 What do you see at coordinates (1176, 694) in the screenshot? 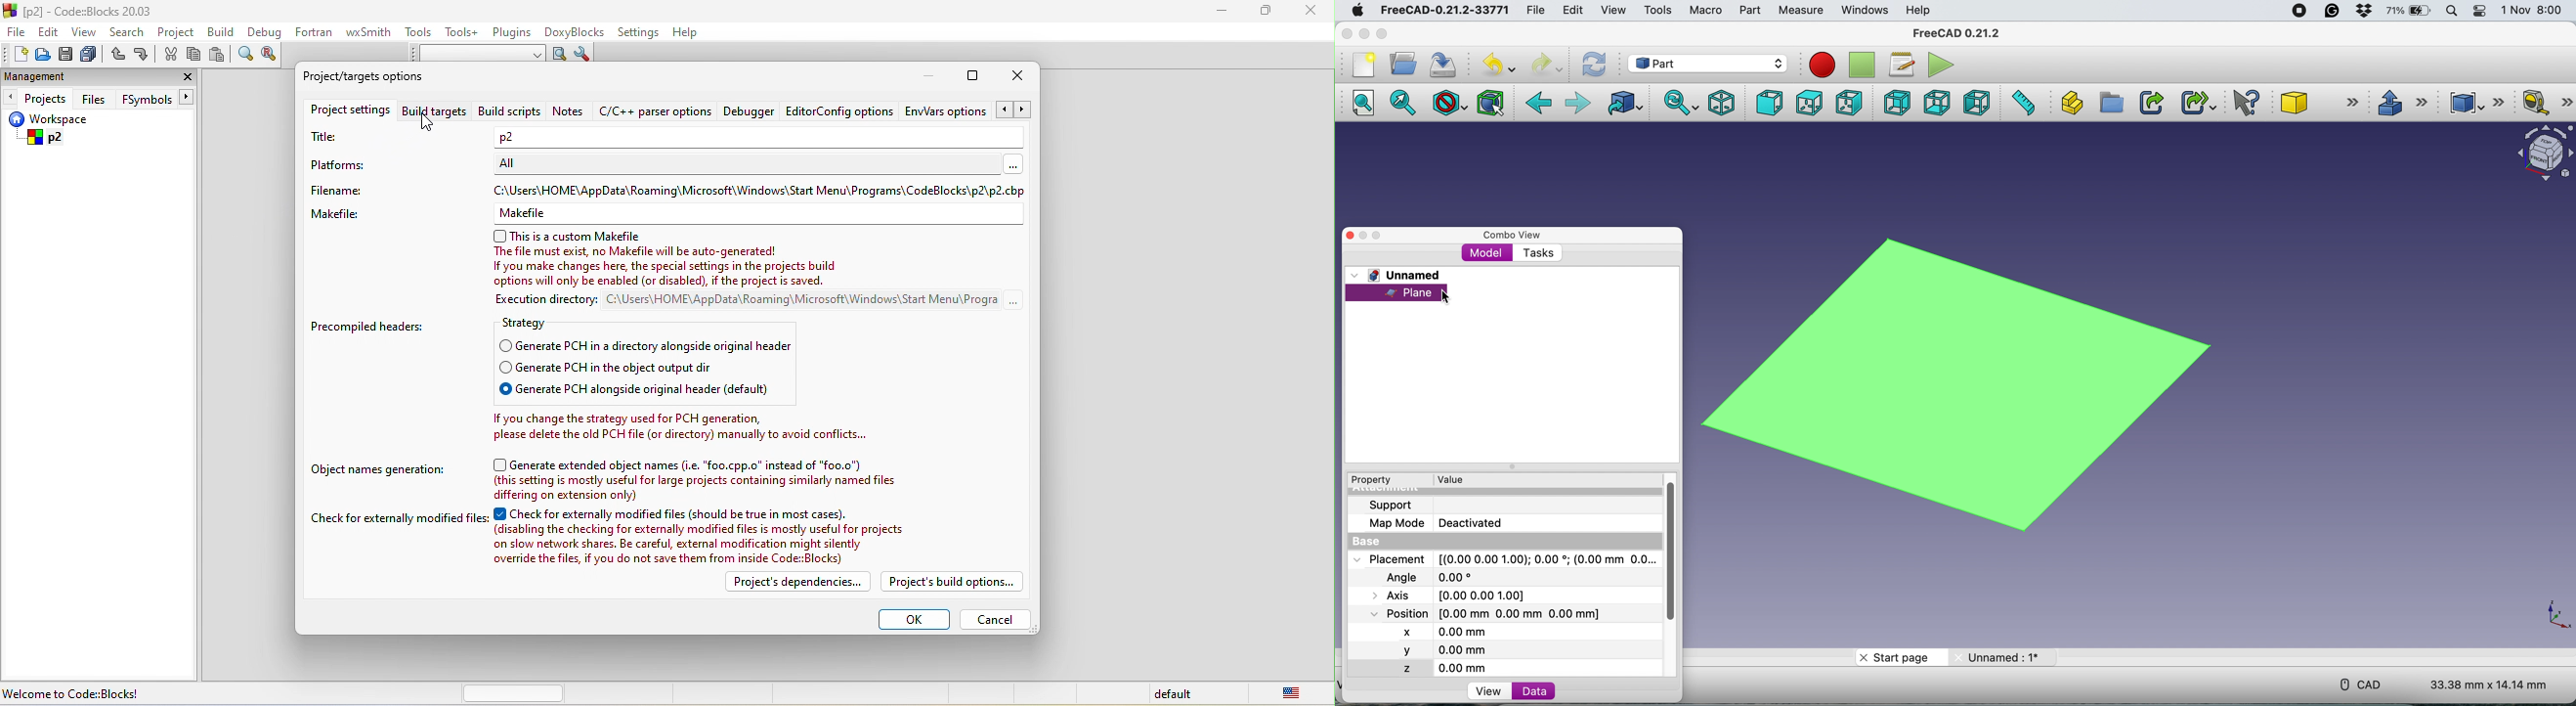
I see `default` at bounding box center [1176, 694].